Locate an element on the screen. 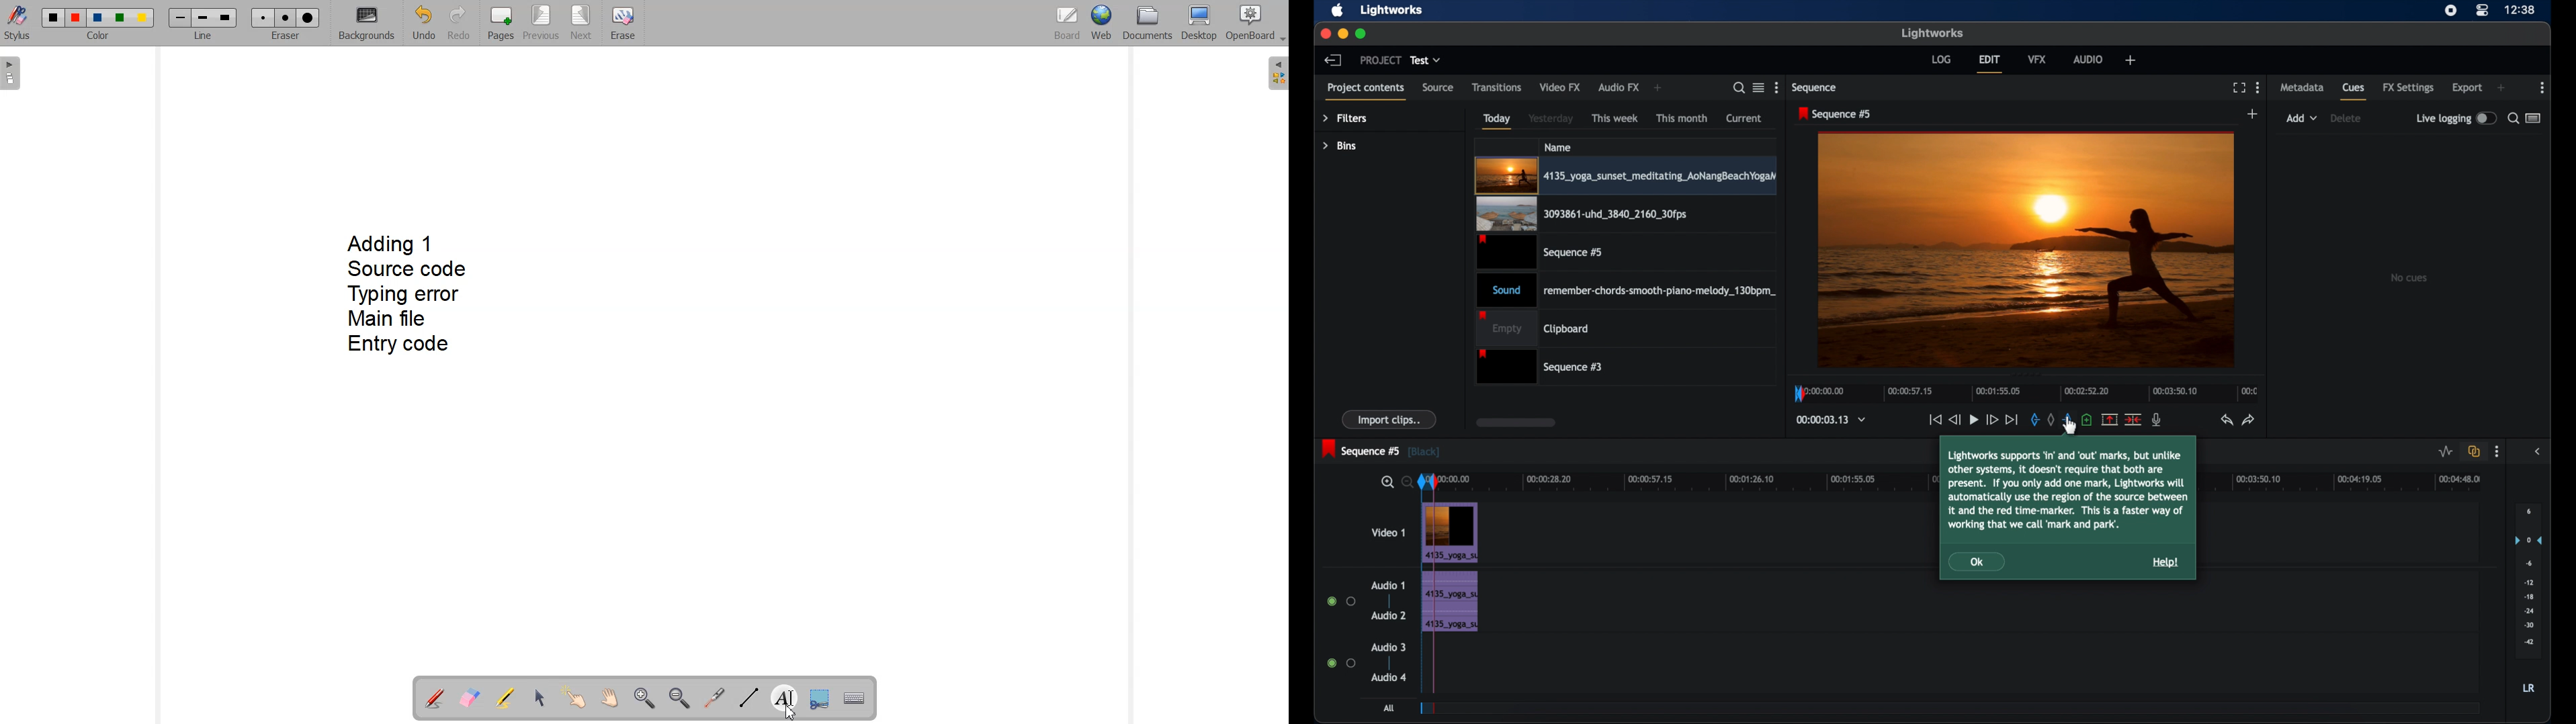  clipboard is located at coordinates (1537, 328).